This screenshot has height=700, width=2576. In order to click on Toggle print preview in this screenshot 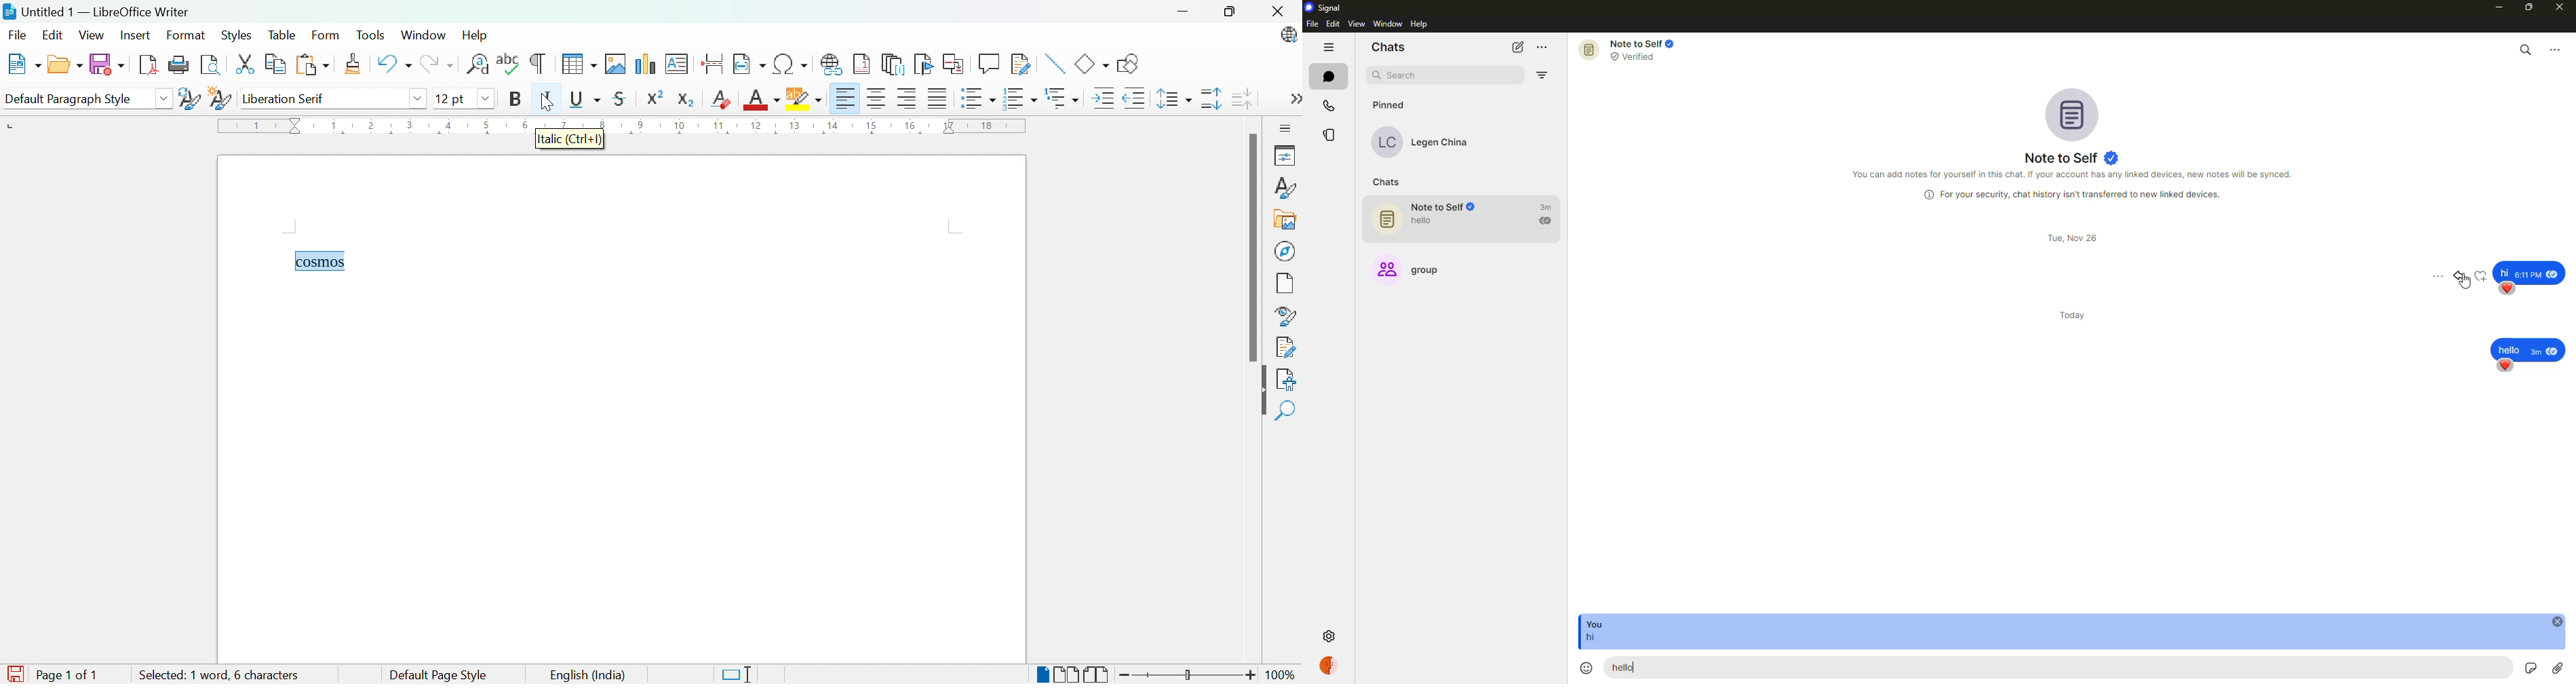, I will do `click(211, 65)`.